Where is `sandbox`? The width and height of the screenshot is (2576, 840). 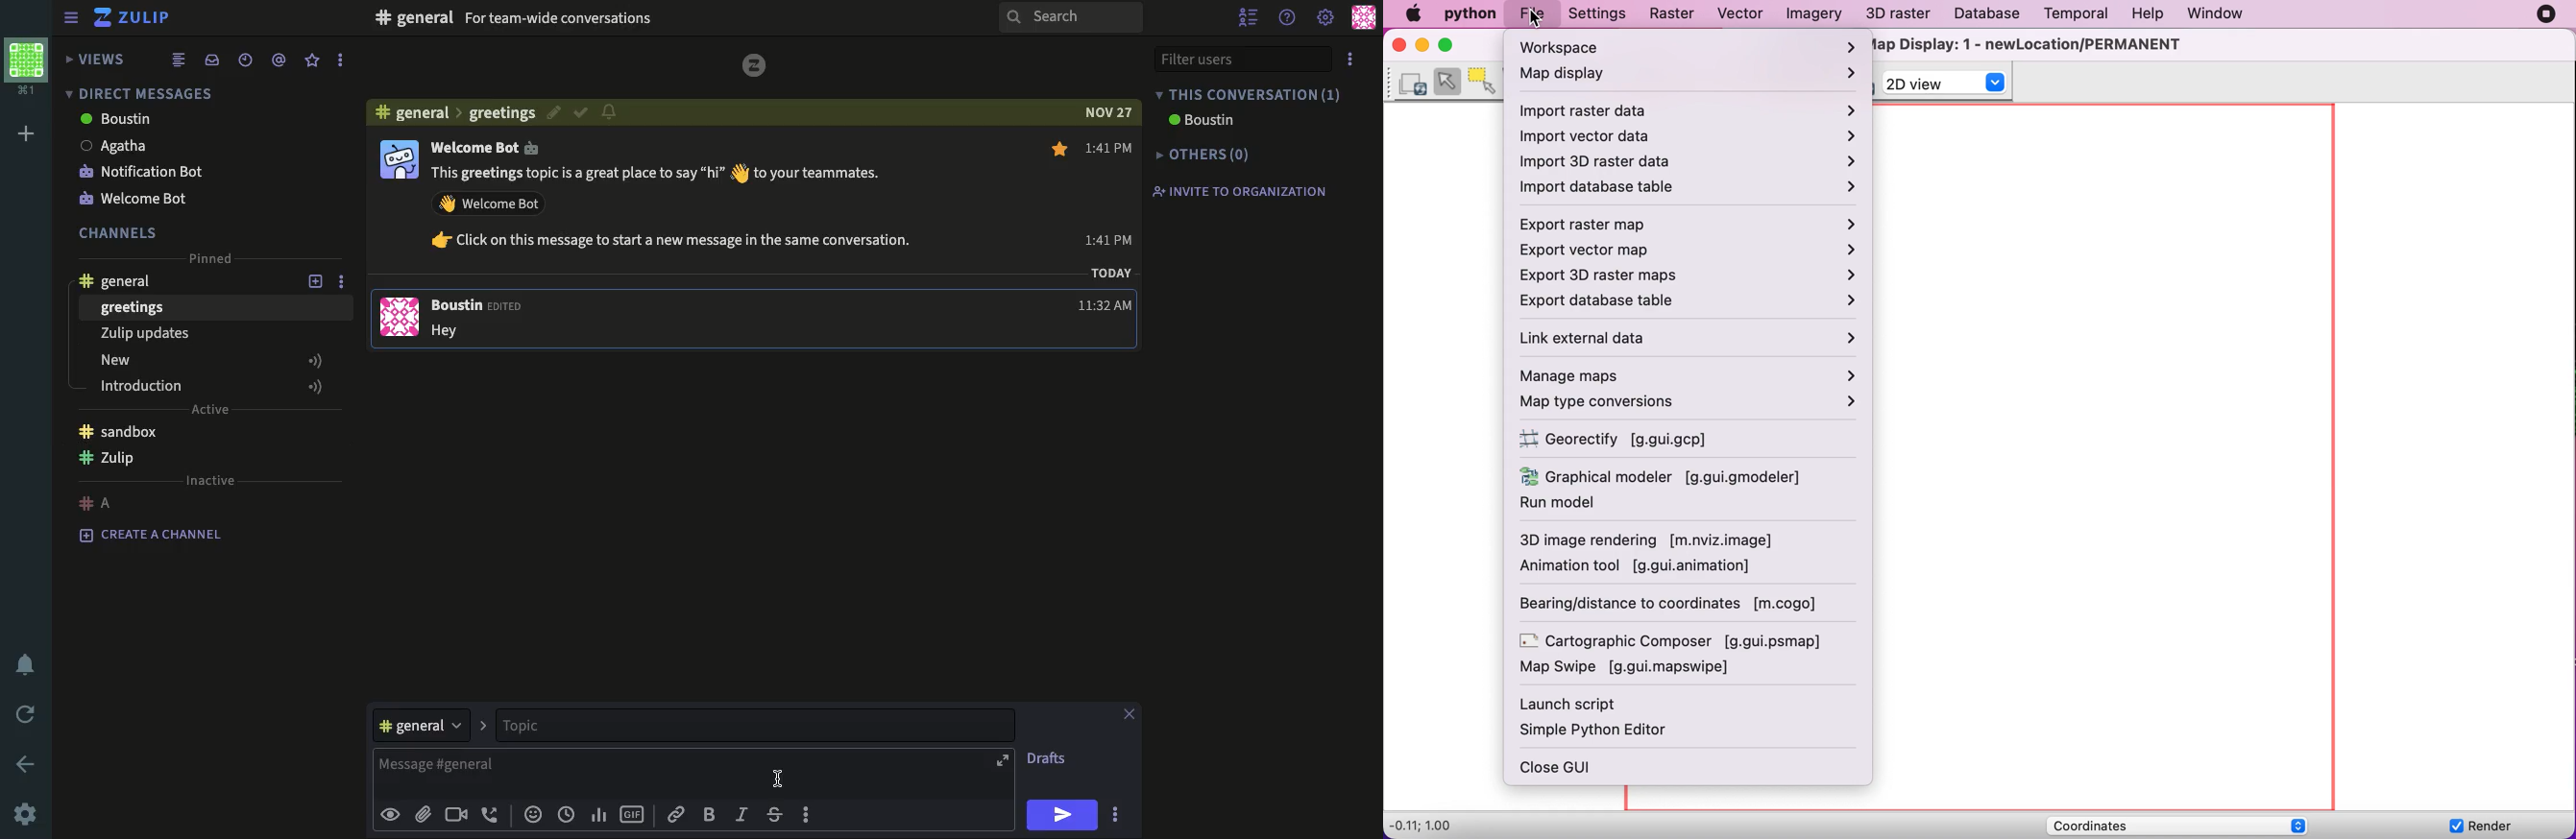
sandbox is located at coordinates (122, 429).